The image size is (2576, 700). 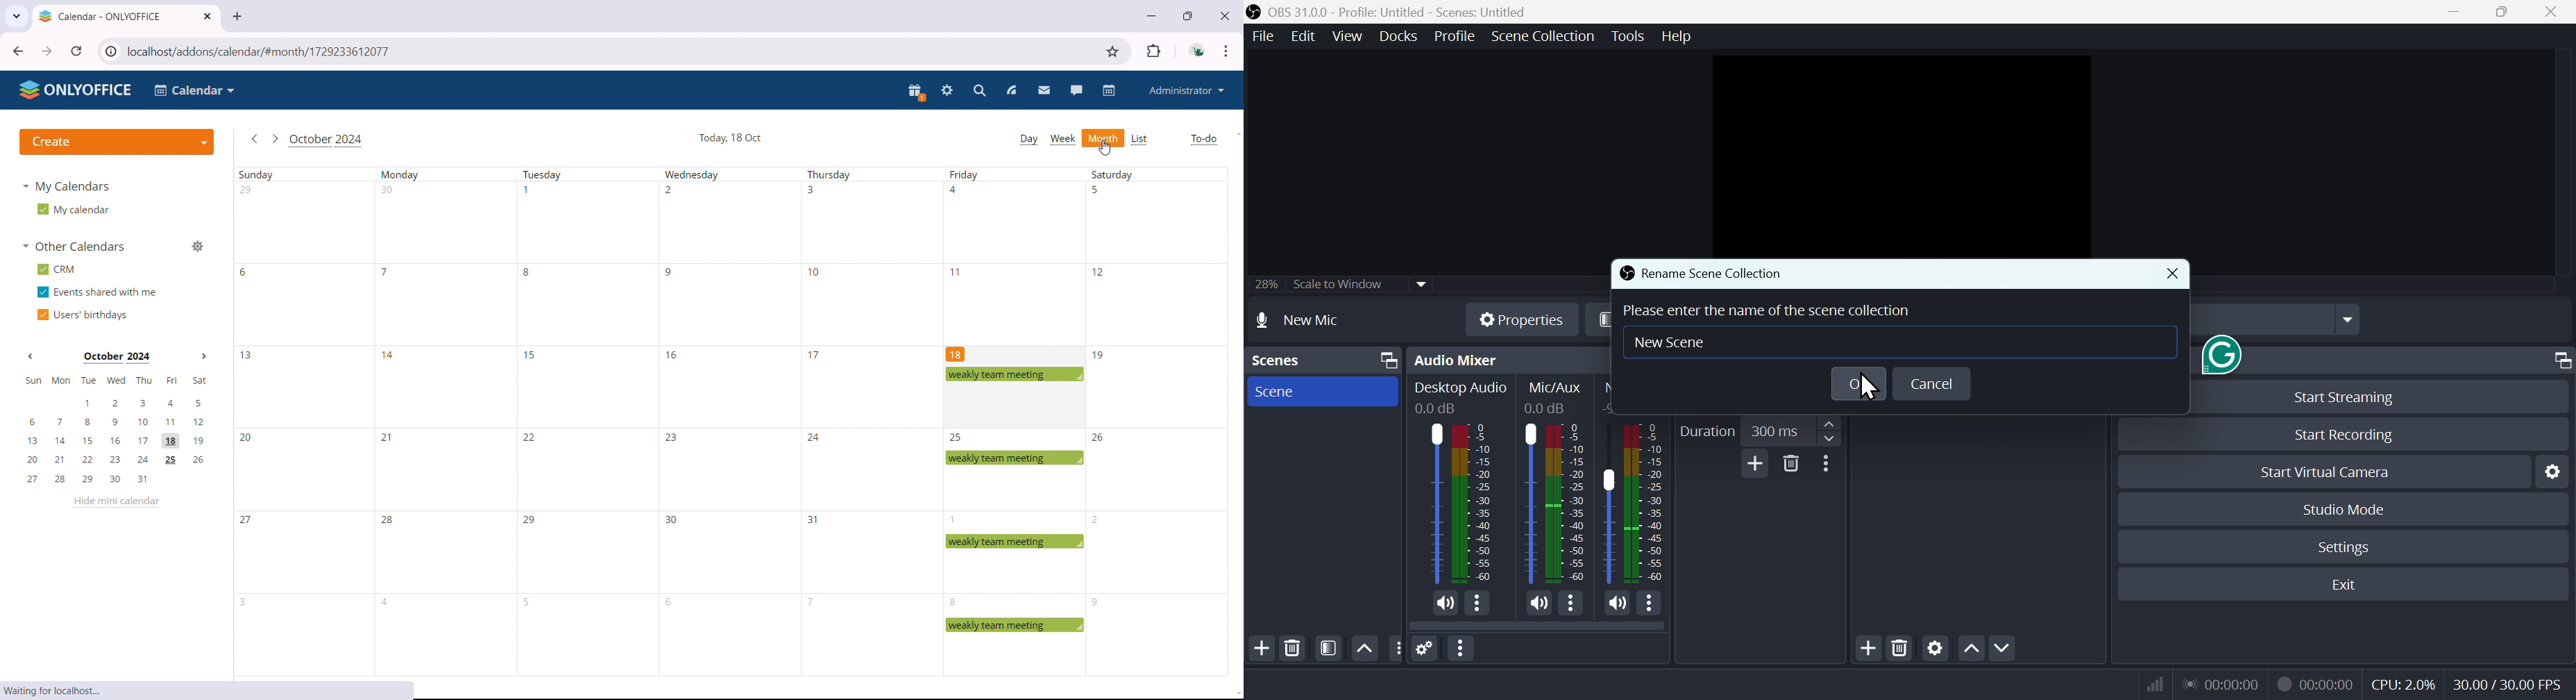 What do you see at coordinates (1029, 139) in the screenshot?
I see `day view` at bounding box center [1029, 139].